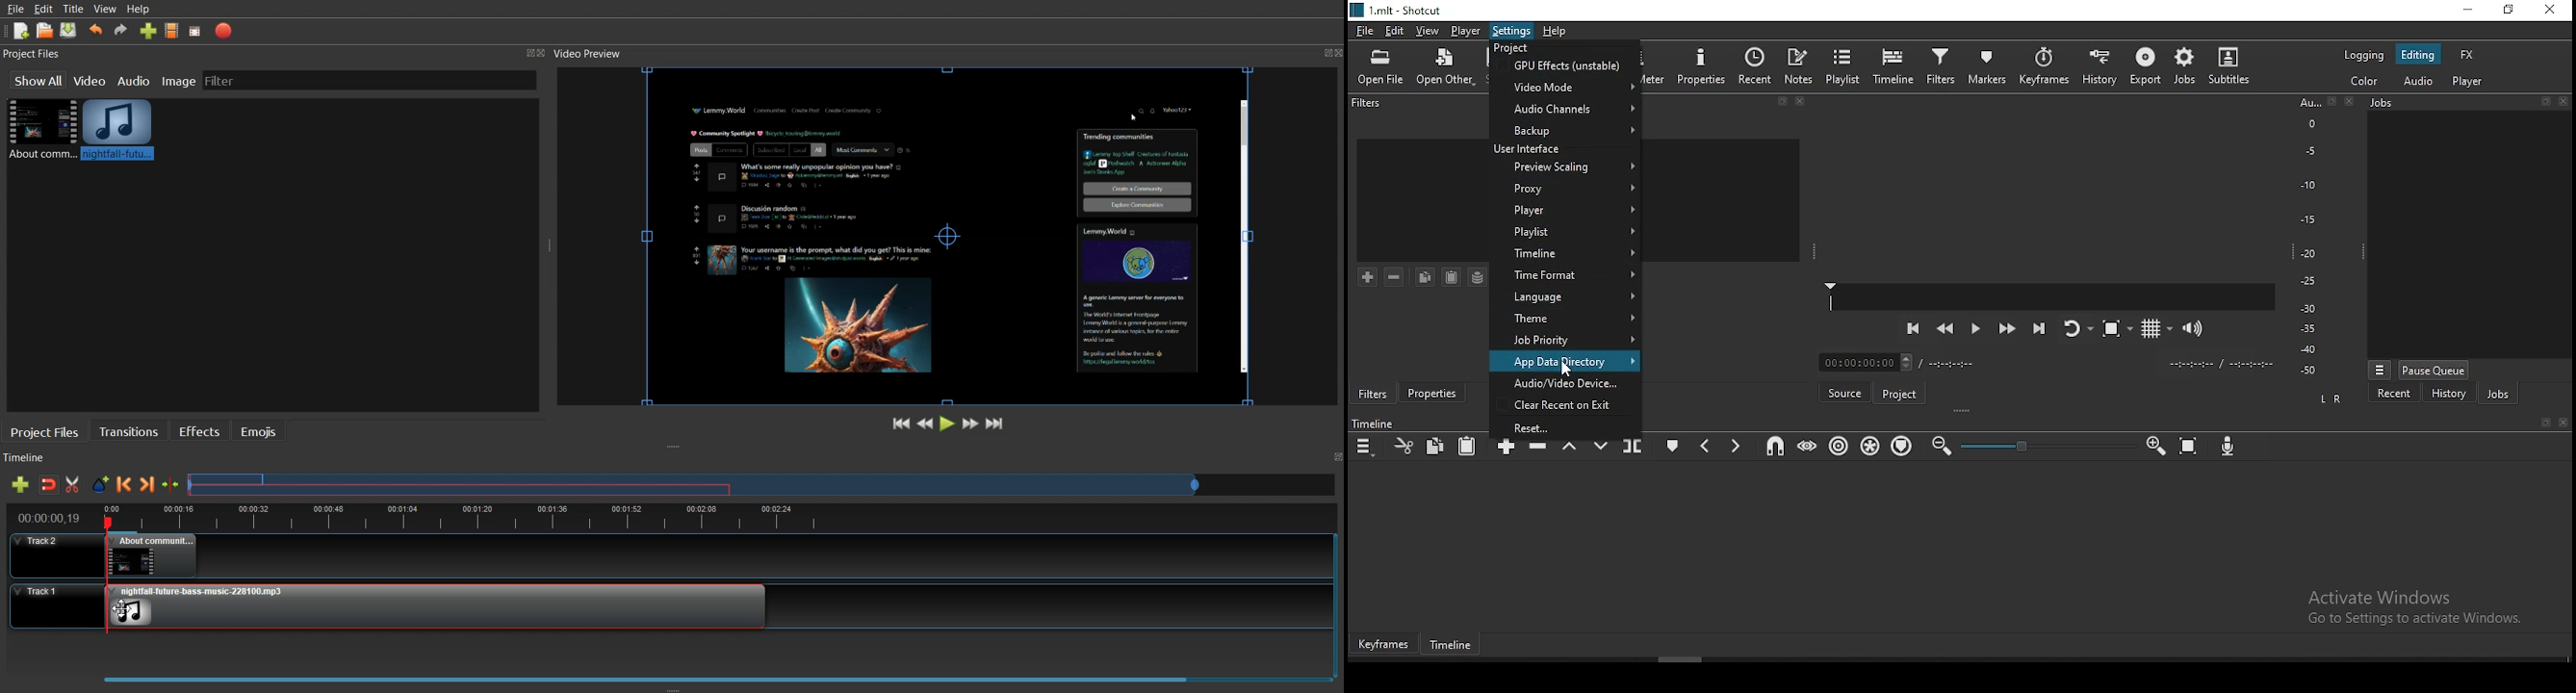 The height and width of the screenshot is (700, 2576). I want to click on zoom in or zoom out bar, so click(2039, 446).